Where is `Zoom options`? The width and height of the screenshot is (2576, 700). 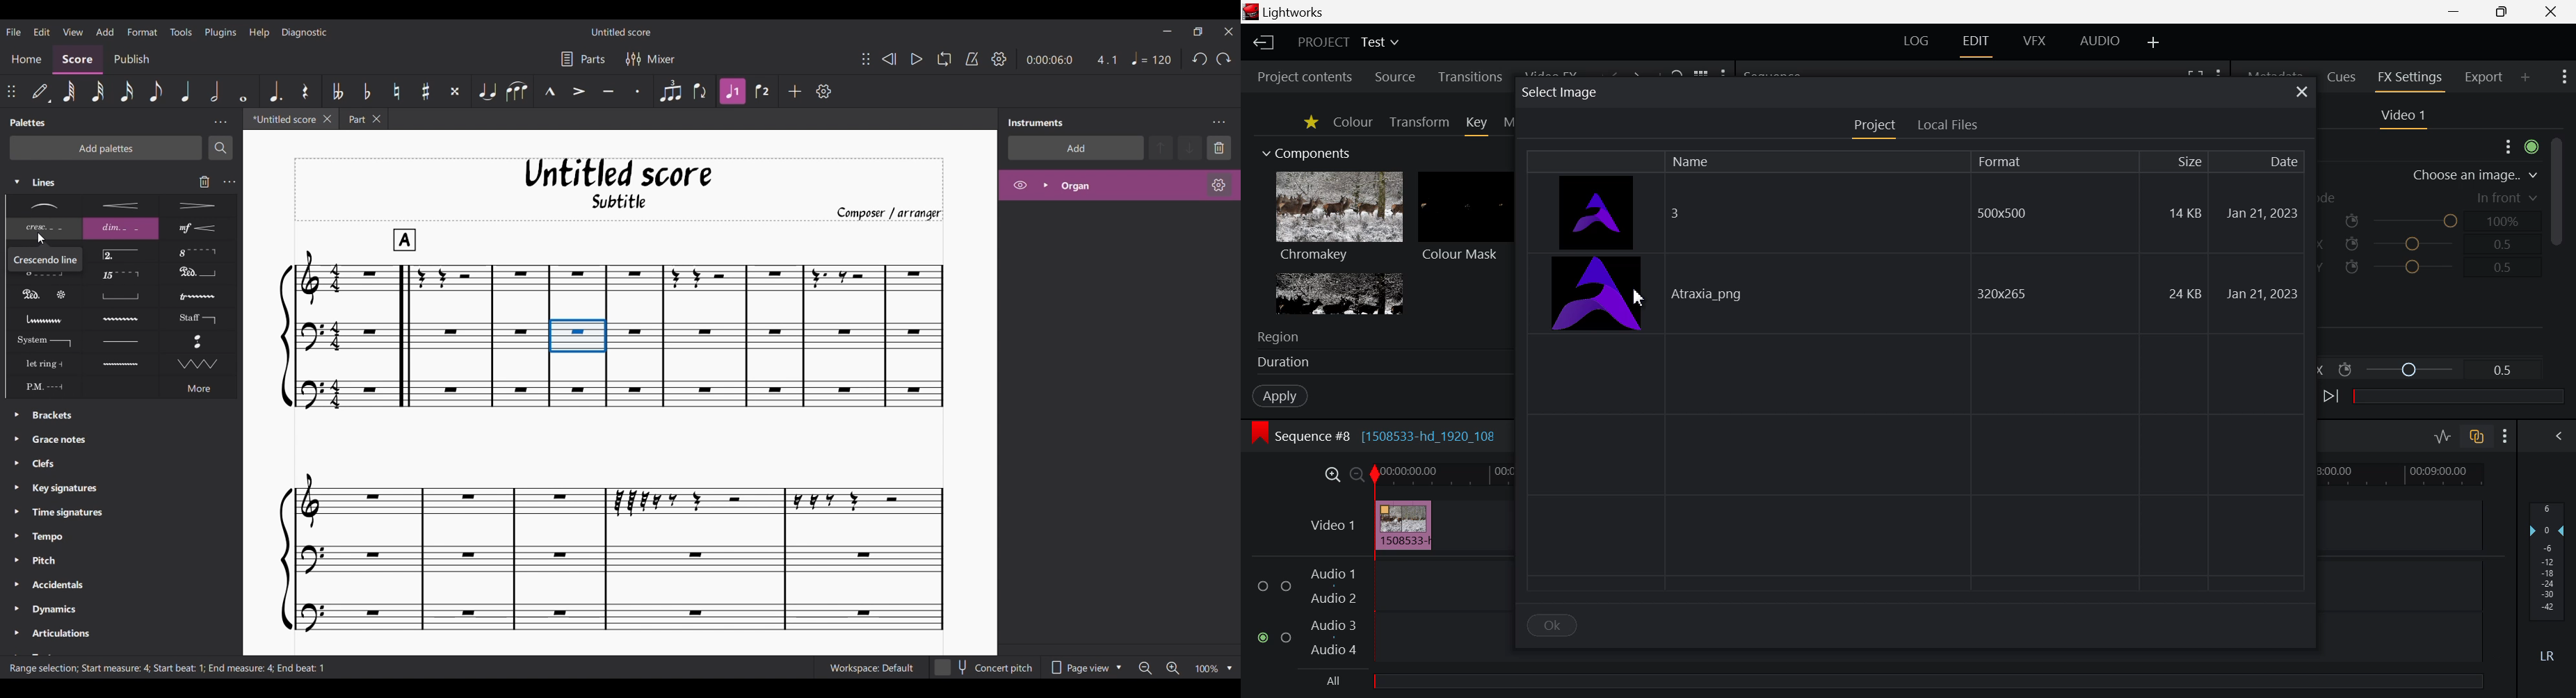 Zoom options is located at coordinates (1230, 669).